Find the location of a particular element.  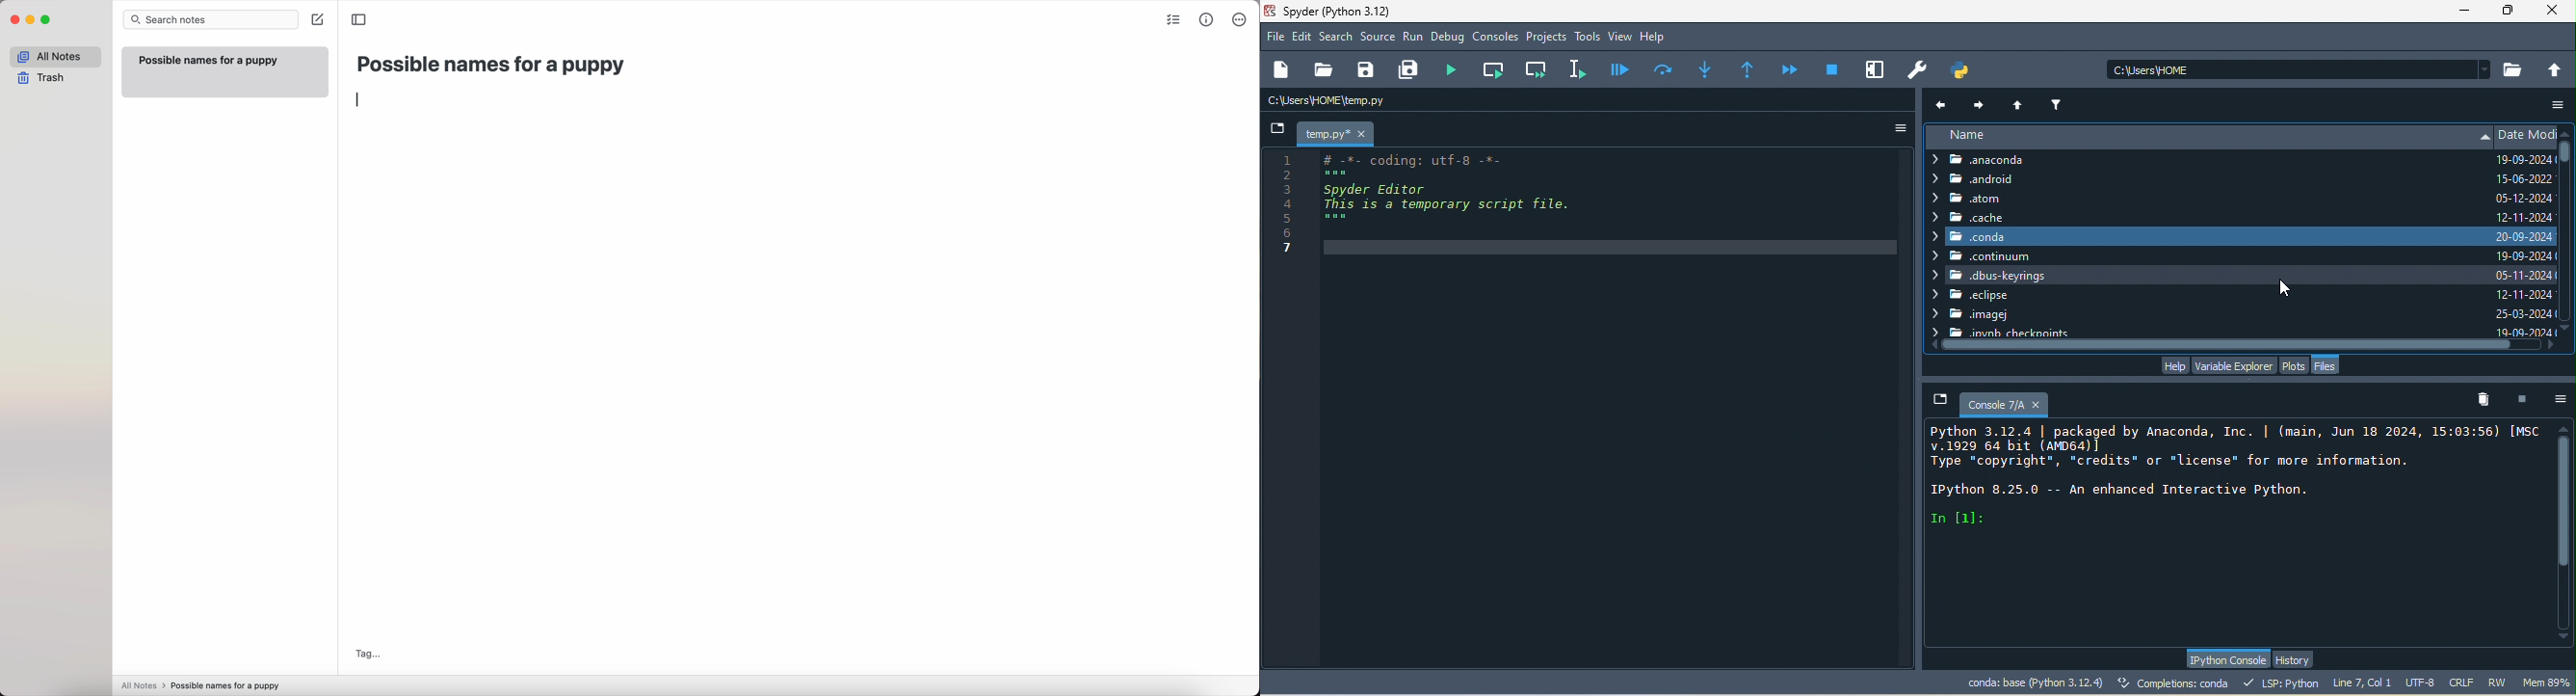

next is located at coordinates (1980, 102).